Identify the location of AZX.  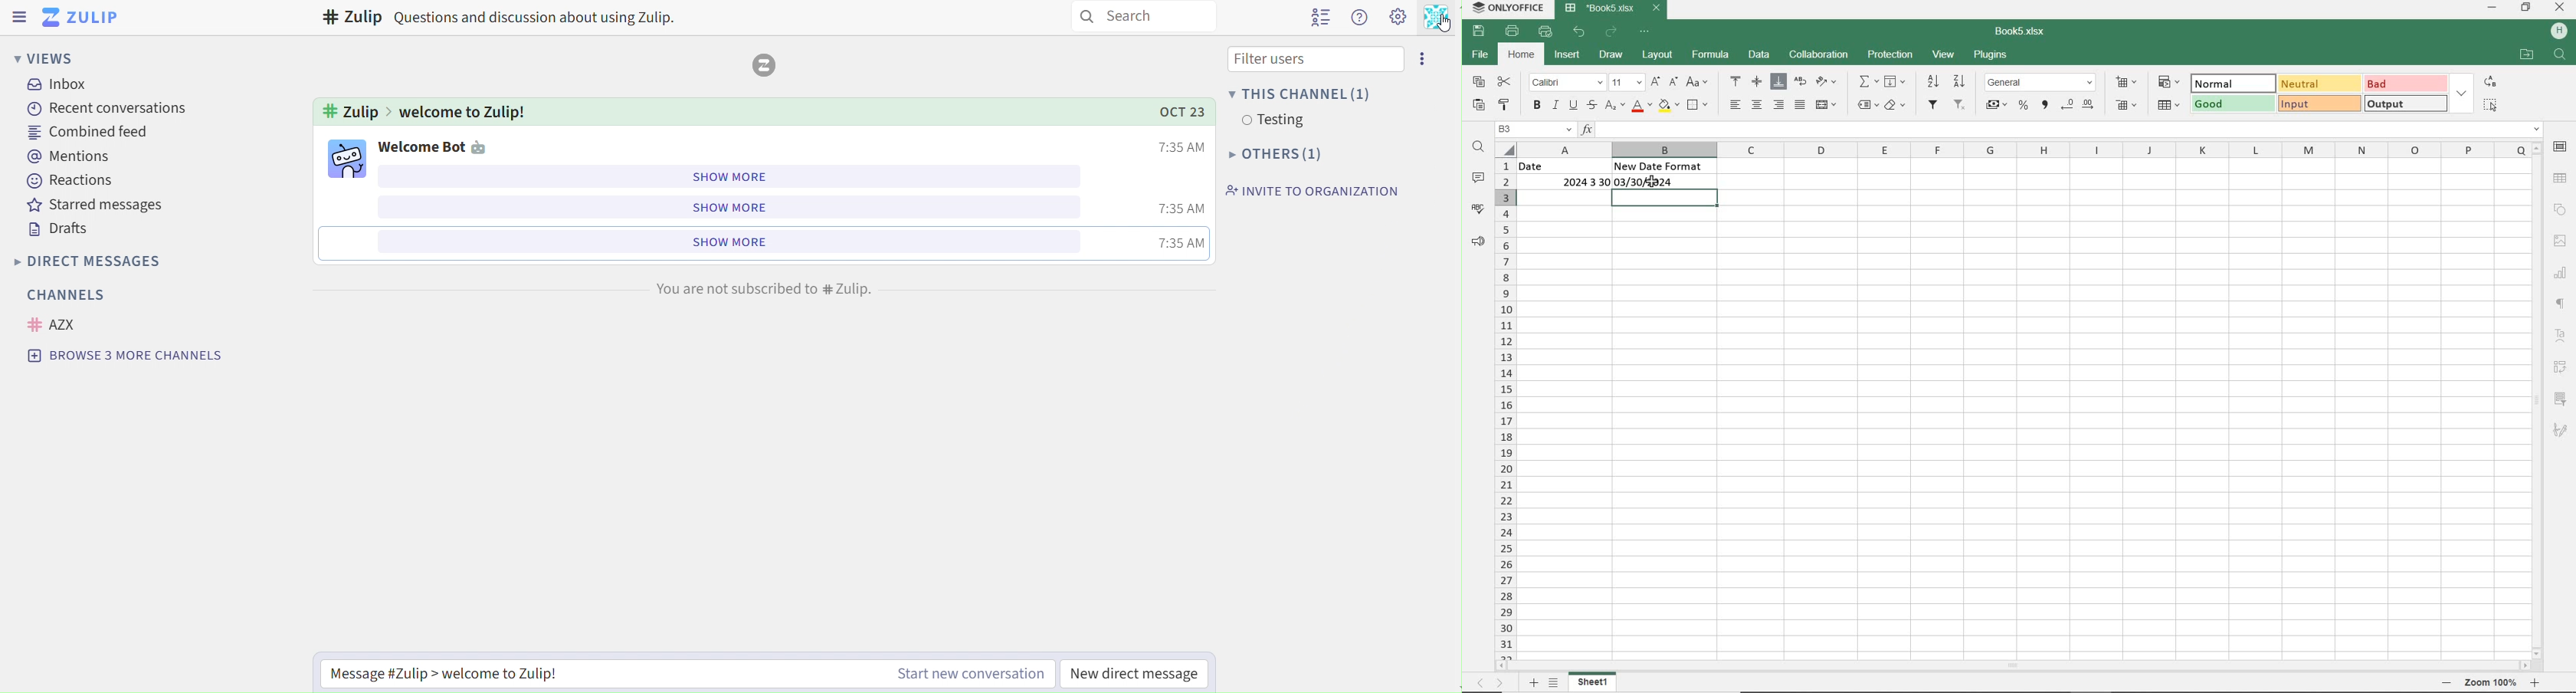
(56, 324).